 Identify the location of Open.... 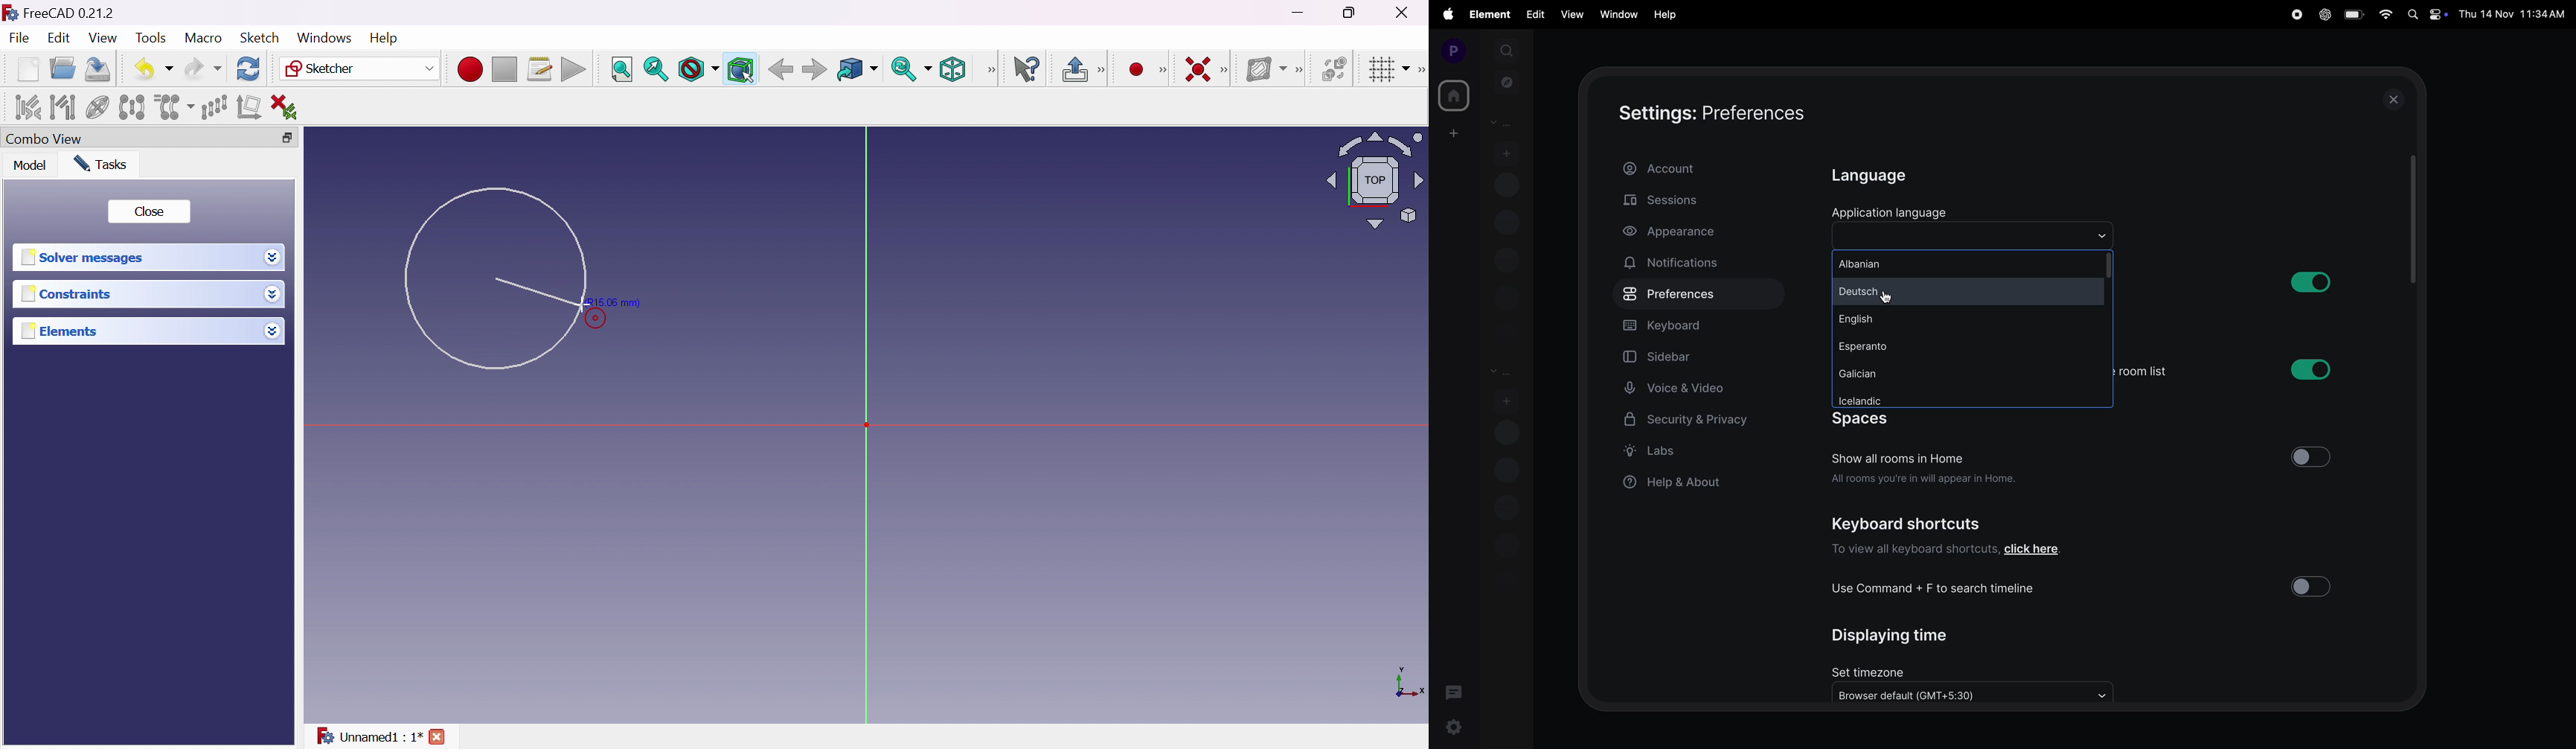
(62, 69).